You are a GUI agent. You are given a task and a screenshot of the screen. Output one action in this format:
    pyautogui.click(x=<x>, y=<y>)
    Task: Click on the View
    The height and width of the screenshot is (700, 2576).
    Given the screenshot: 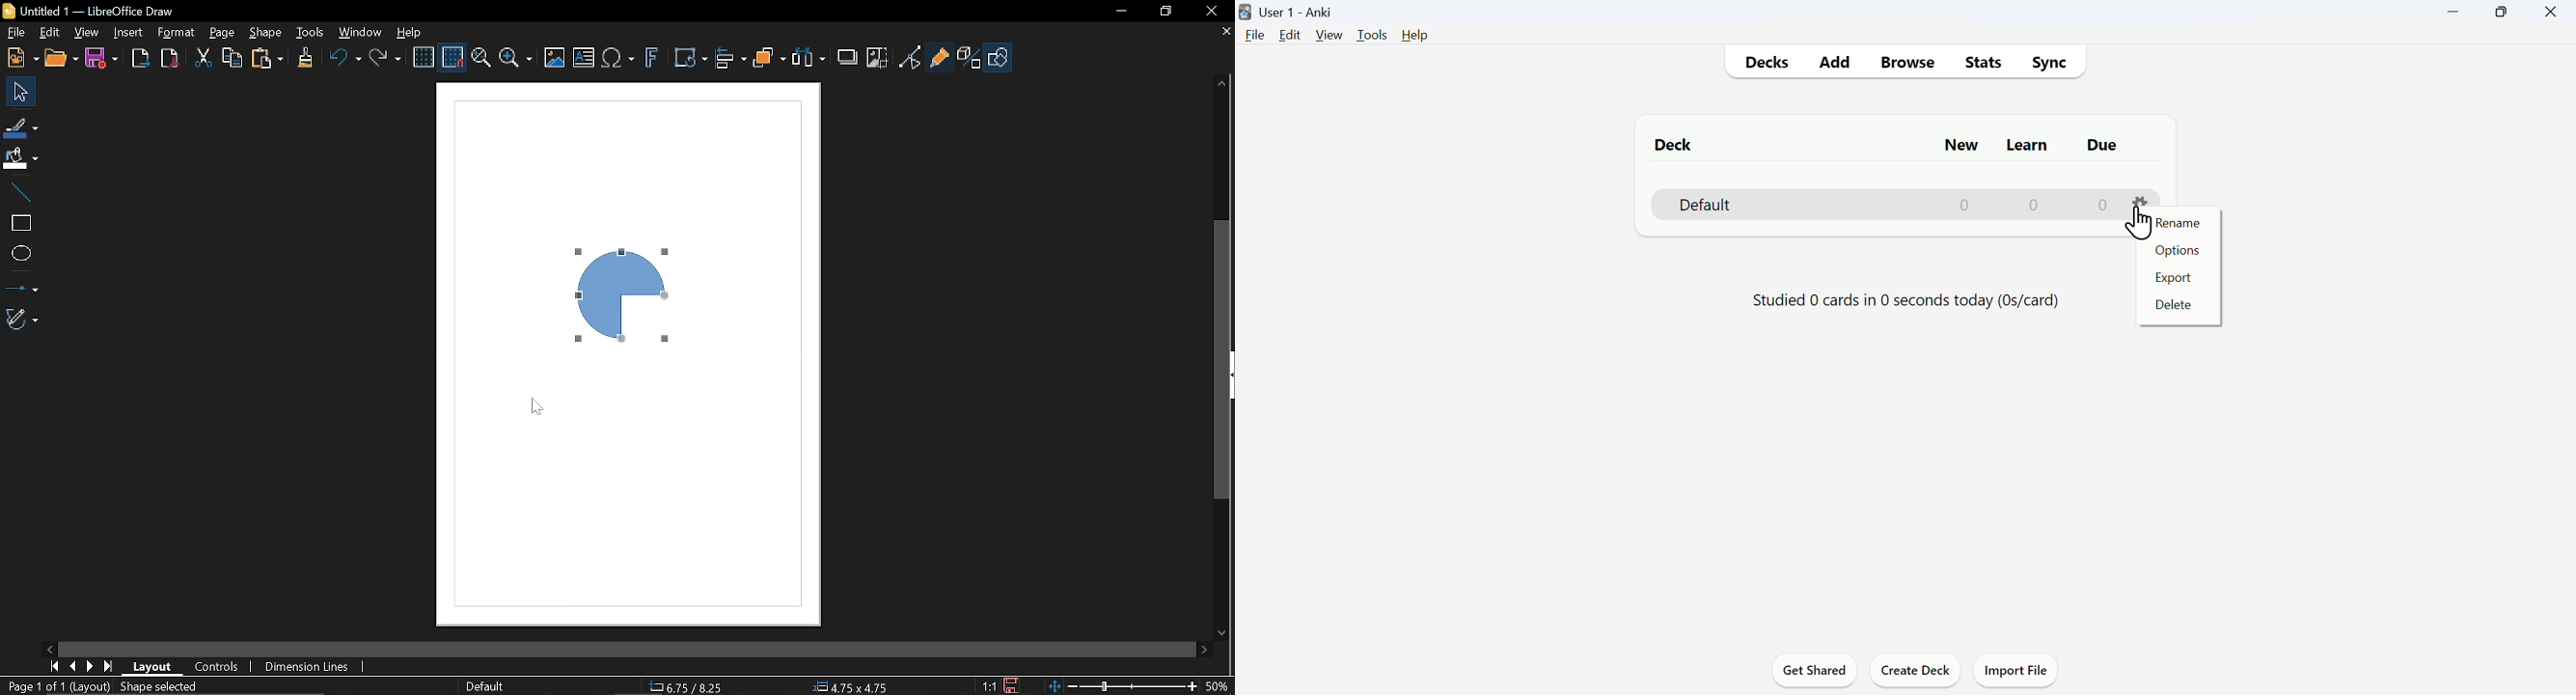 What is the action you would take?
    pyautogui.click(x=1329, y=35)
    